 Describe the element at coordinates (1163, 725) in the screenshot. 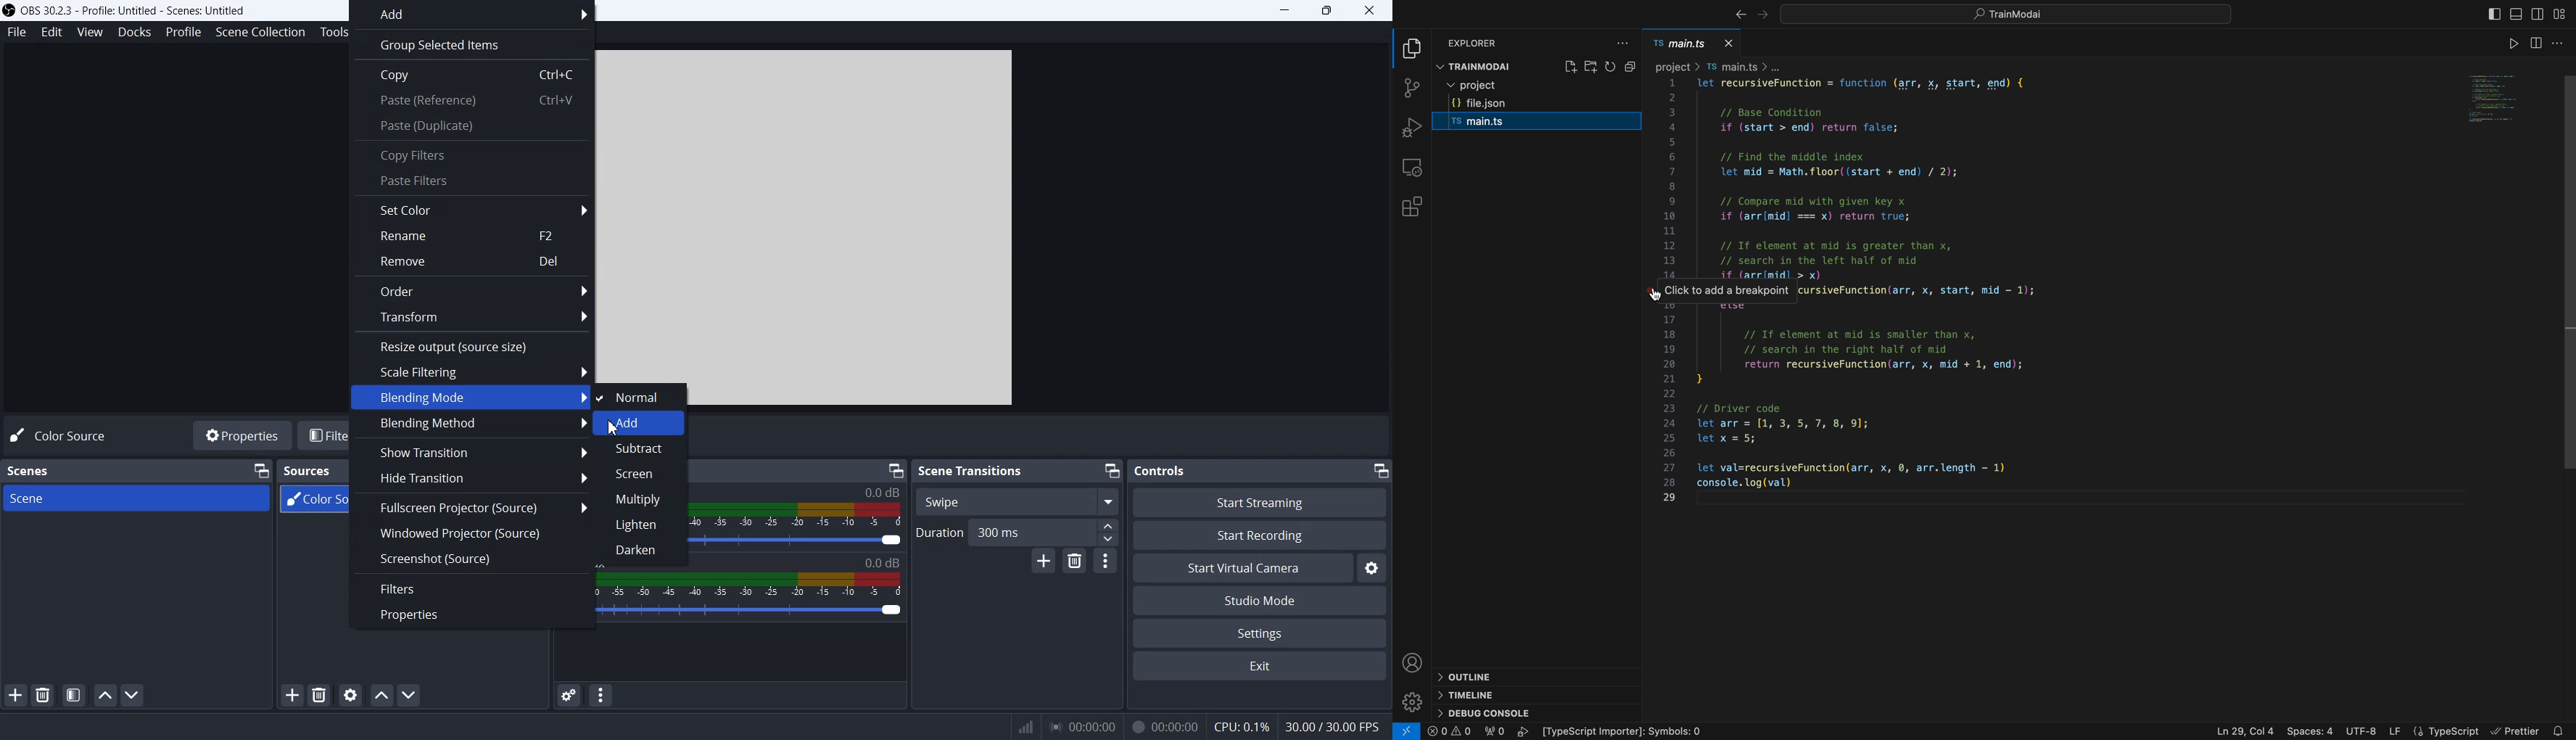

I see `00:00:00` at that location.